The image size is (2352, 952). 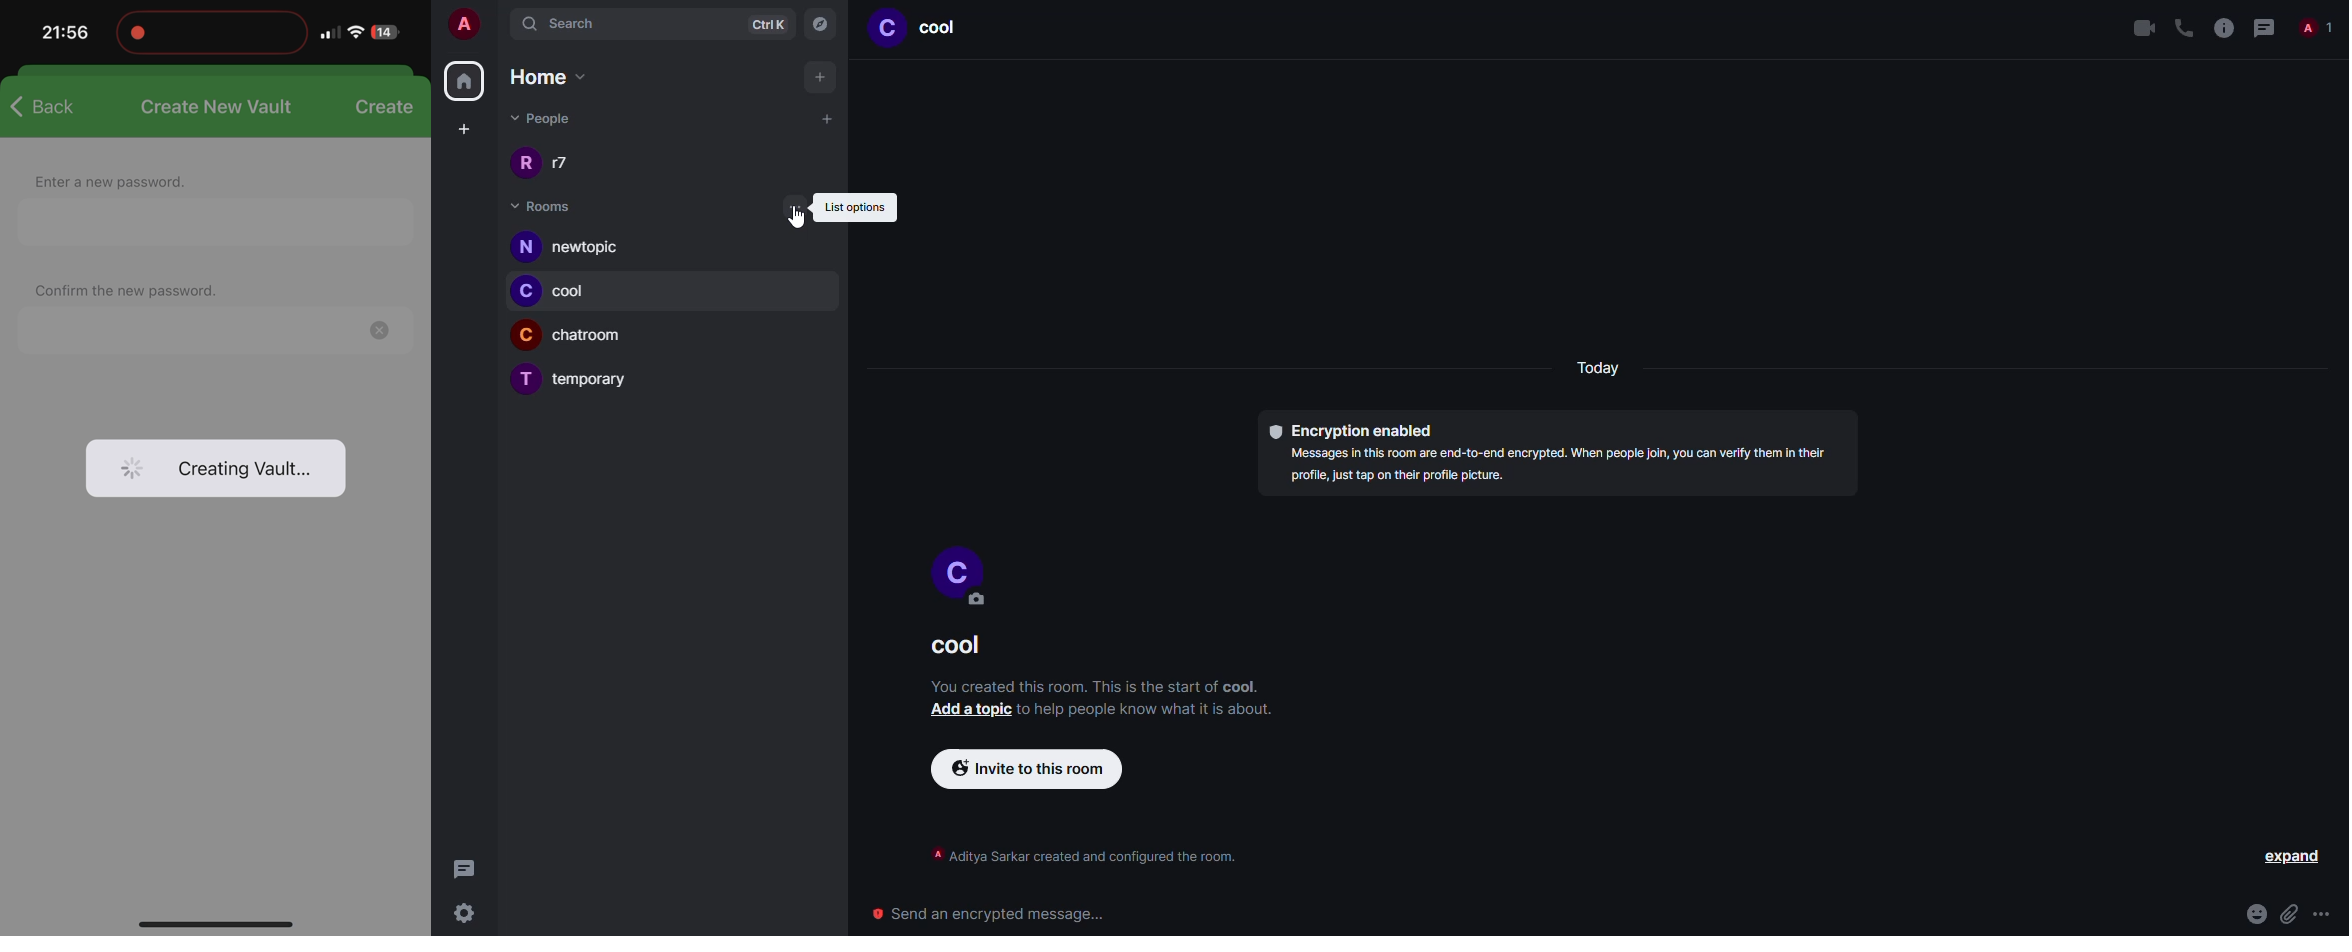 What do you see at coordinates (1607, 369) in the screenshot?
I see `day` at bounding box center [1607, 369].